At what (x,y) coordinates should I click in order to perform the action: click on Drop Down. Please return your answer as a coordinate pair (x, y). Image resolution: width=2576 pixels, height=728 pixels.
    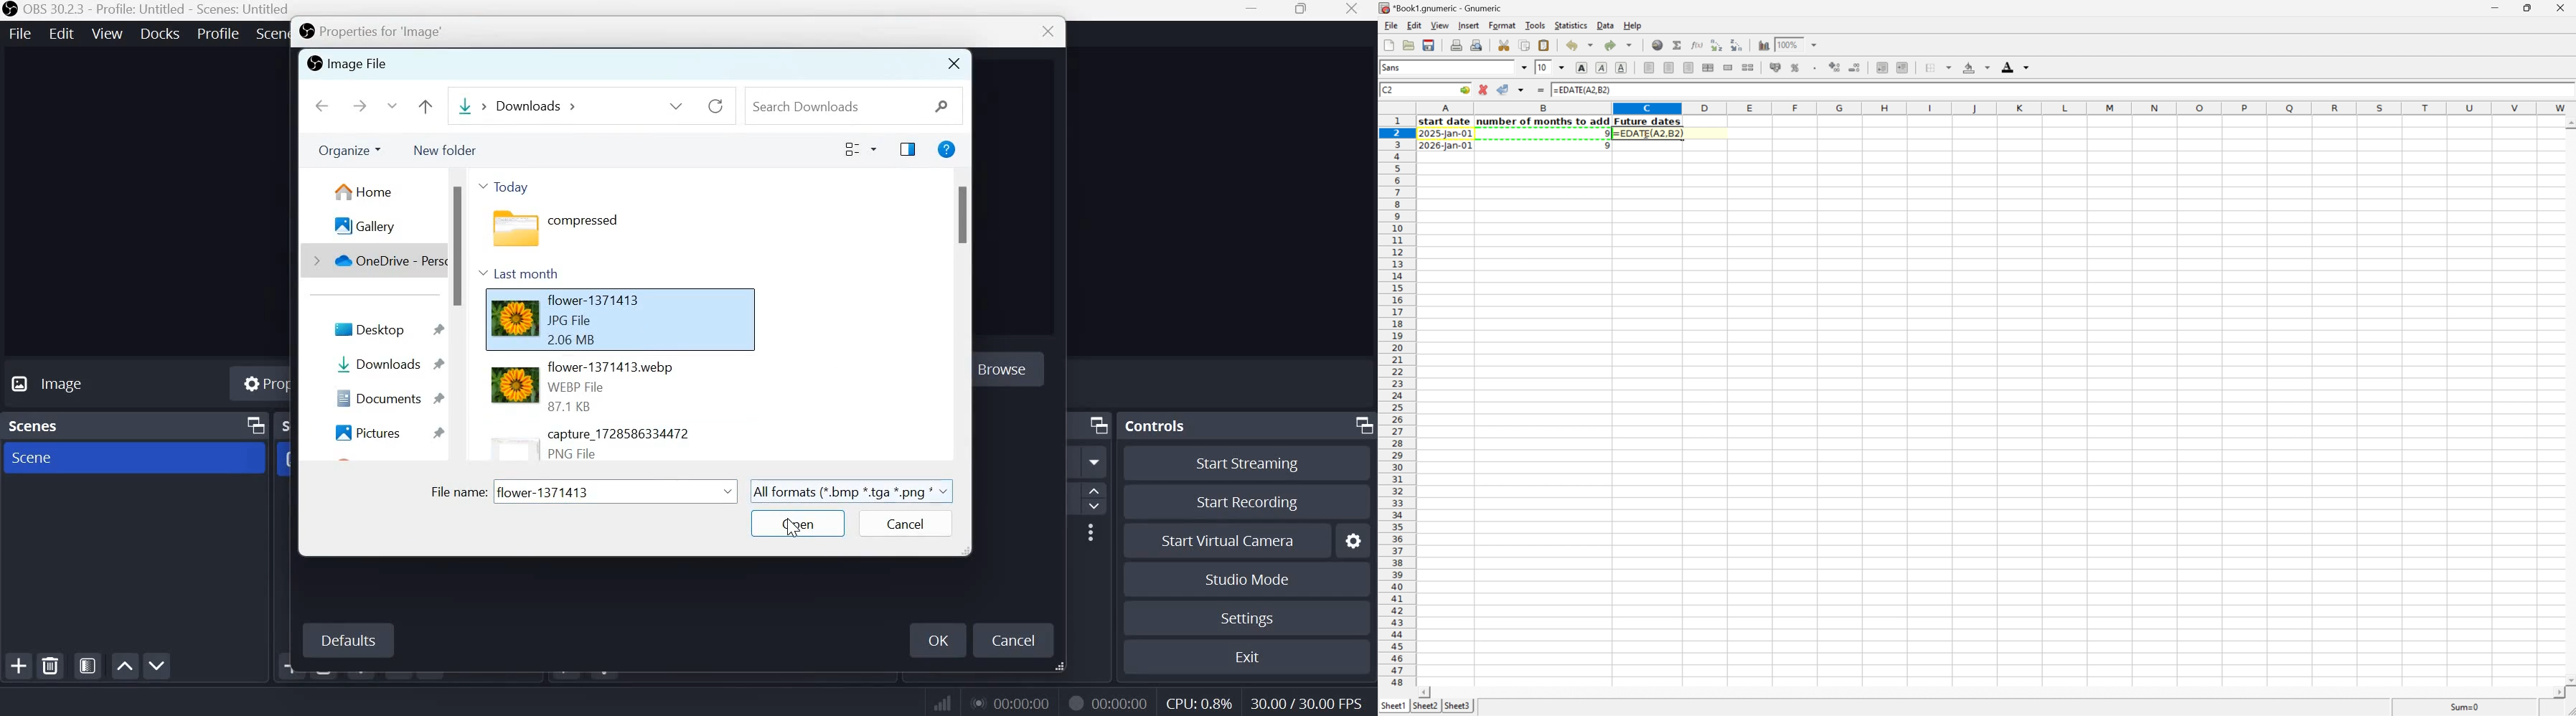
    Looking at the image, I should click on (1525, 67).